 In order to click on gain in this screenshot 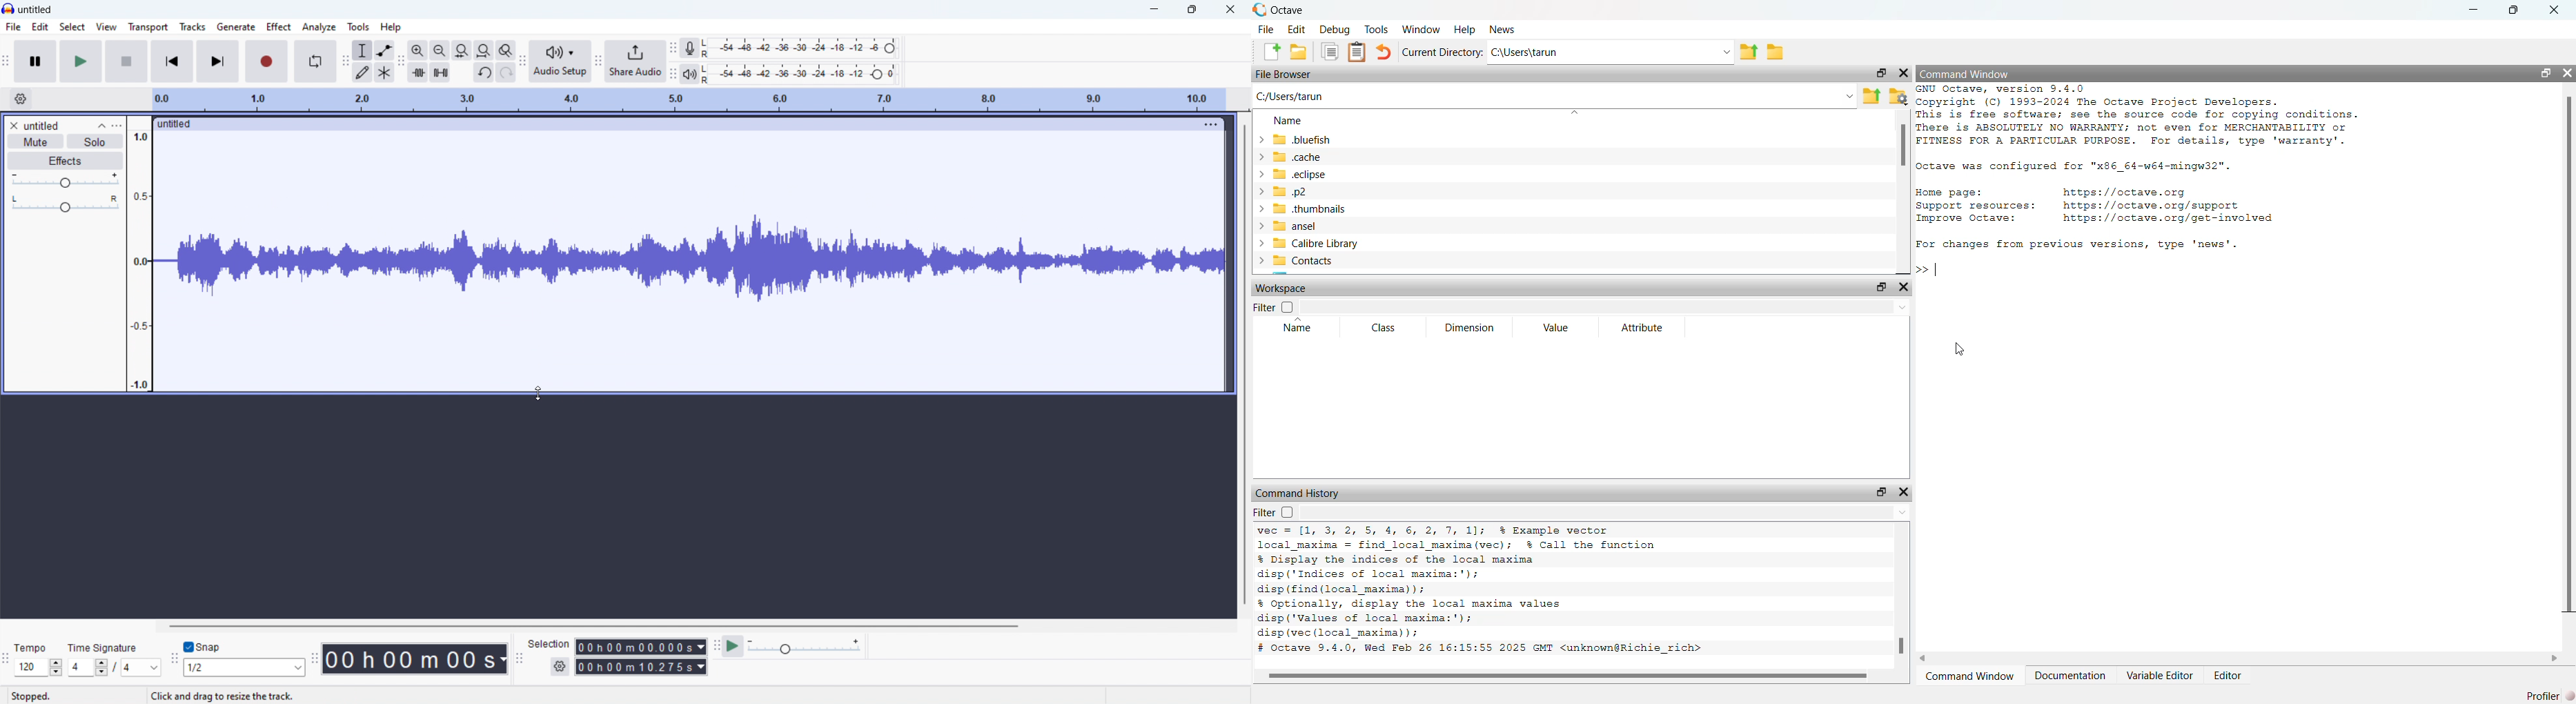, I will do `click(66, 181)`.